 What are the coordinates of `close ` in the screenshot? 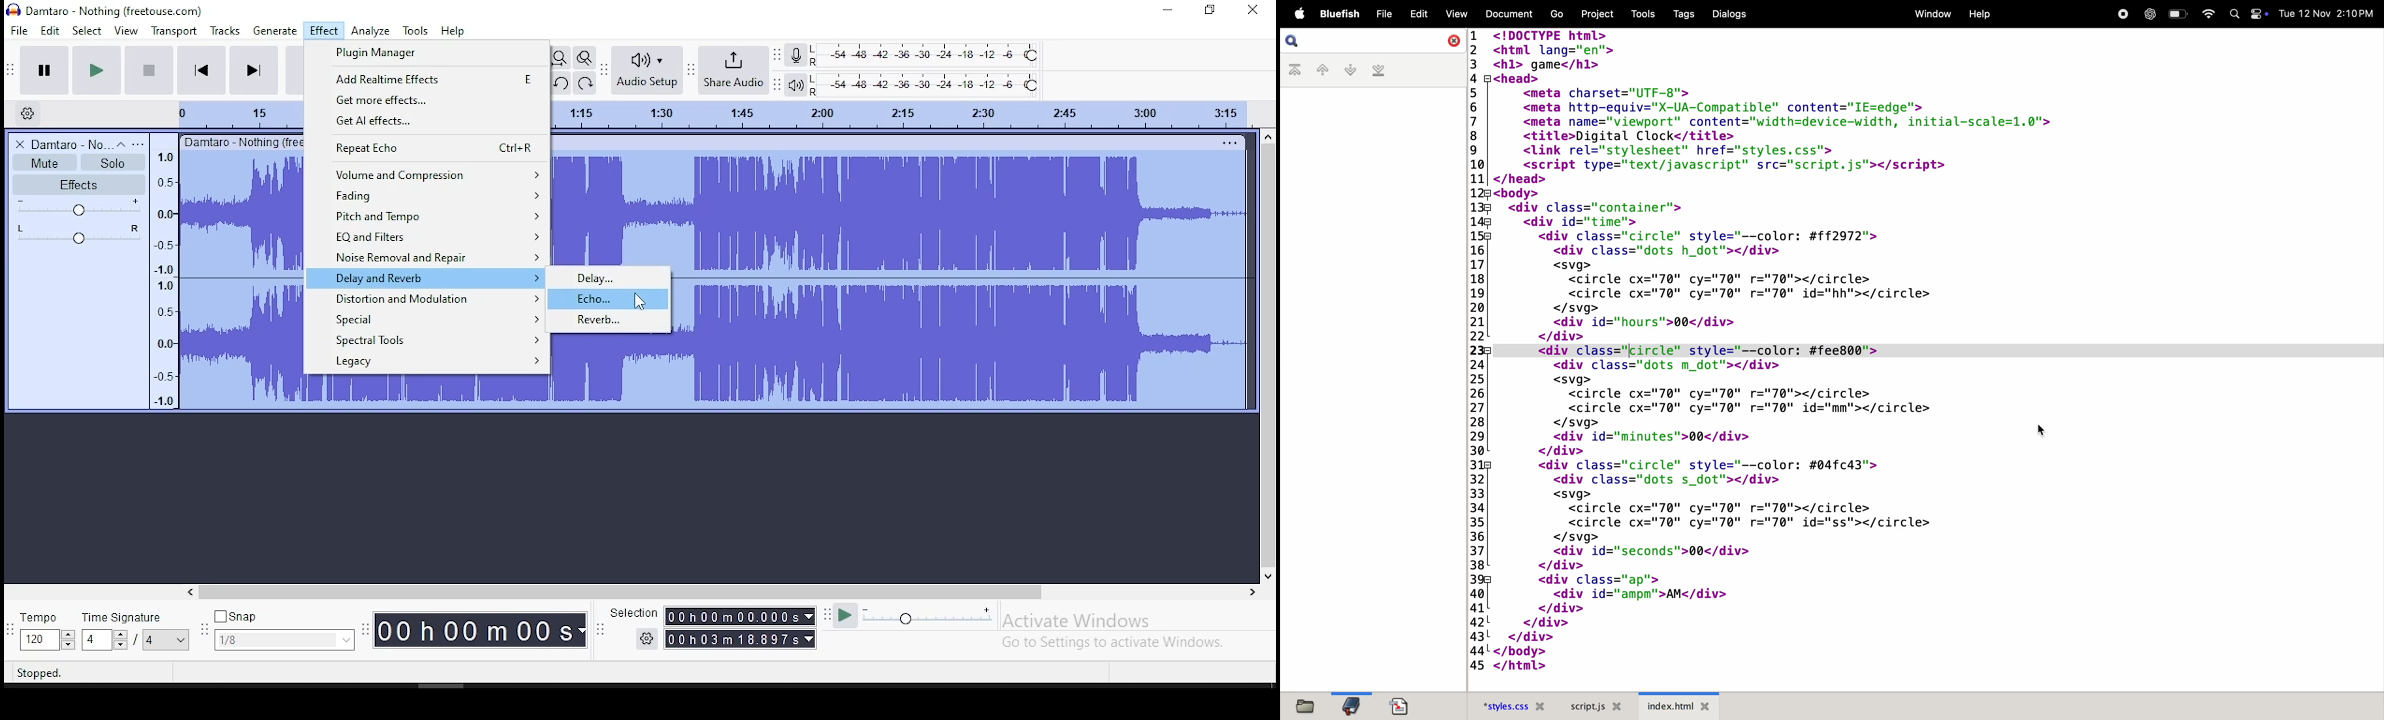 It's located at (1250, 10).